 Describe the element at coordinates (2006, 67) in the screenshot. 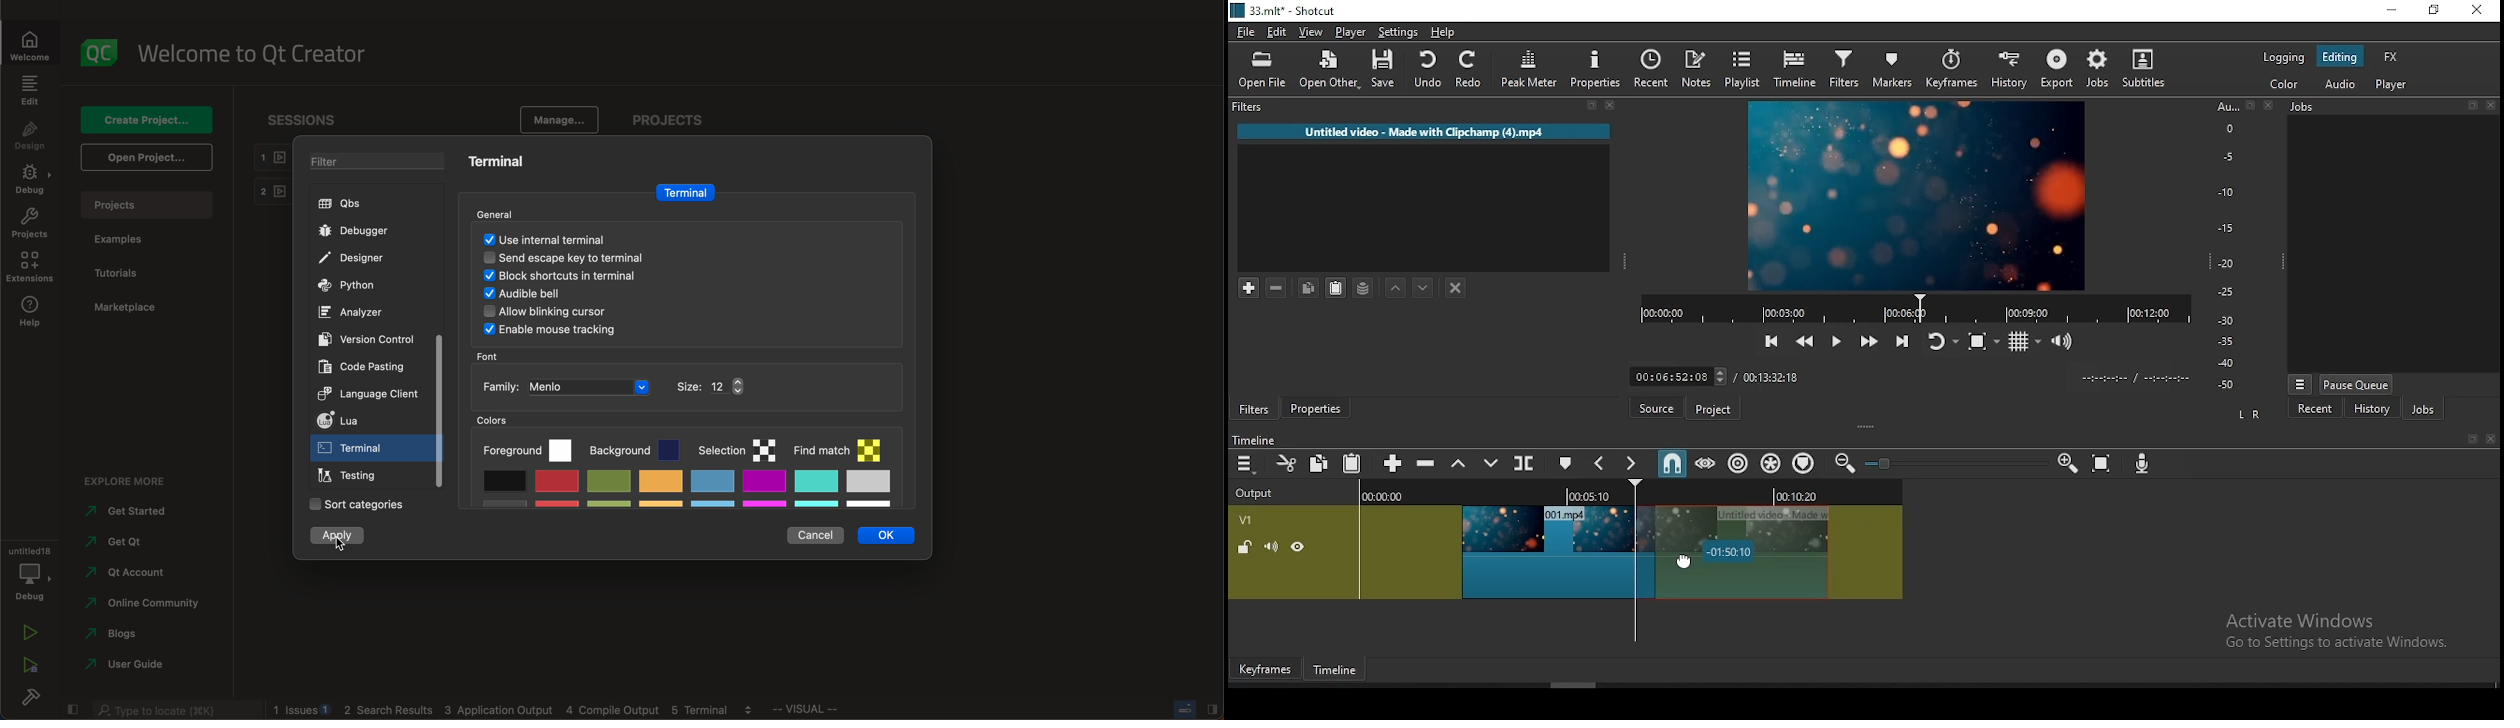

I see `history` at that location.